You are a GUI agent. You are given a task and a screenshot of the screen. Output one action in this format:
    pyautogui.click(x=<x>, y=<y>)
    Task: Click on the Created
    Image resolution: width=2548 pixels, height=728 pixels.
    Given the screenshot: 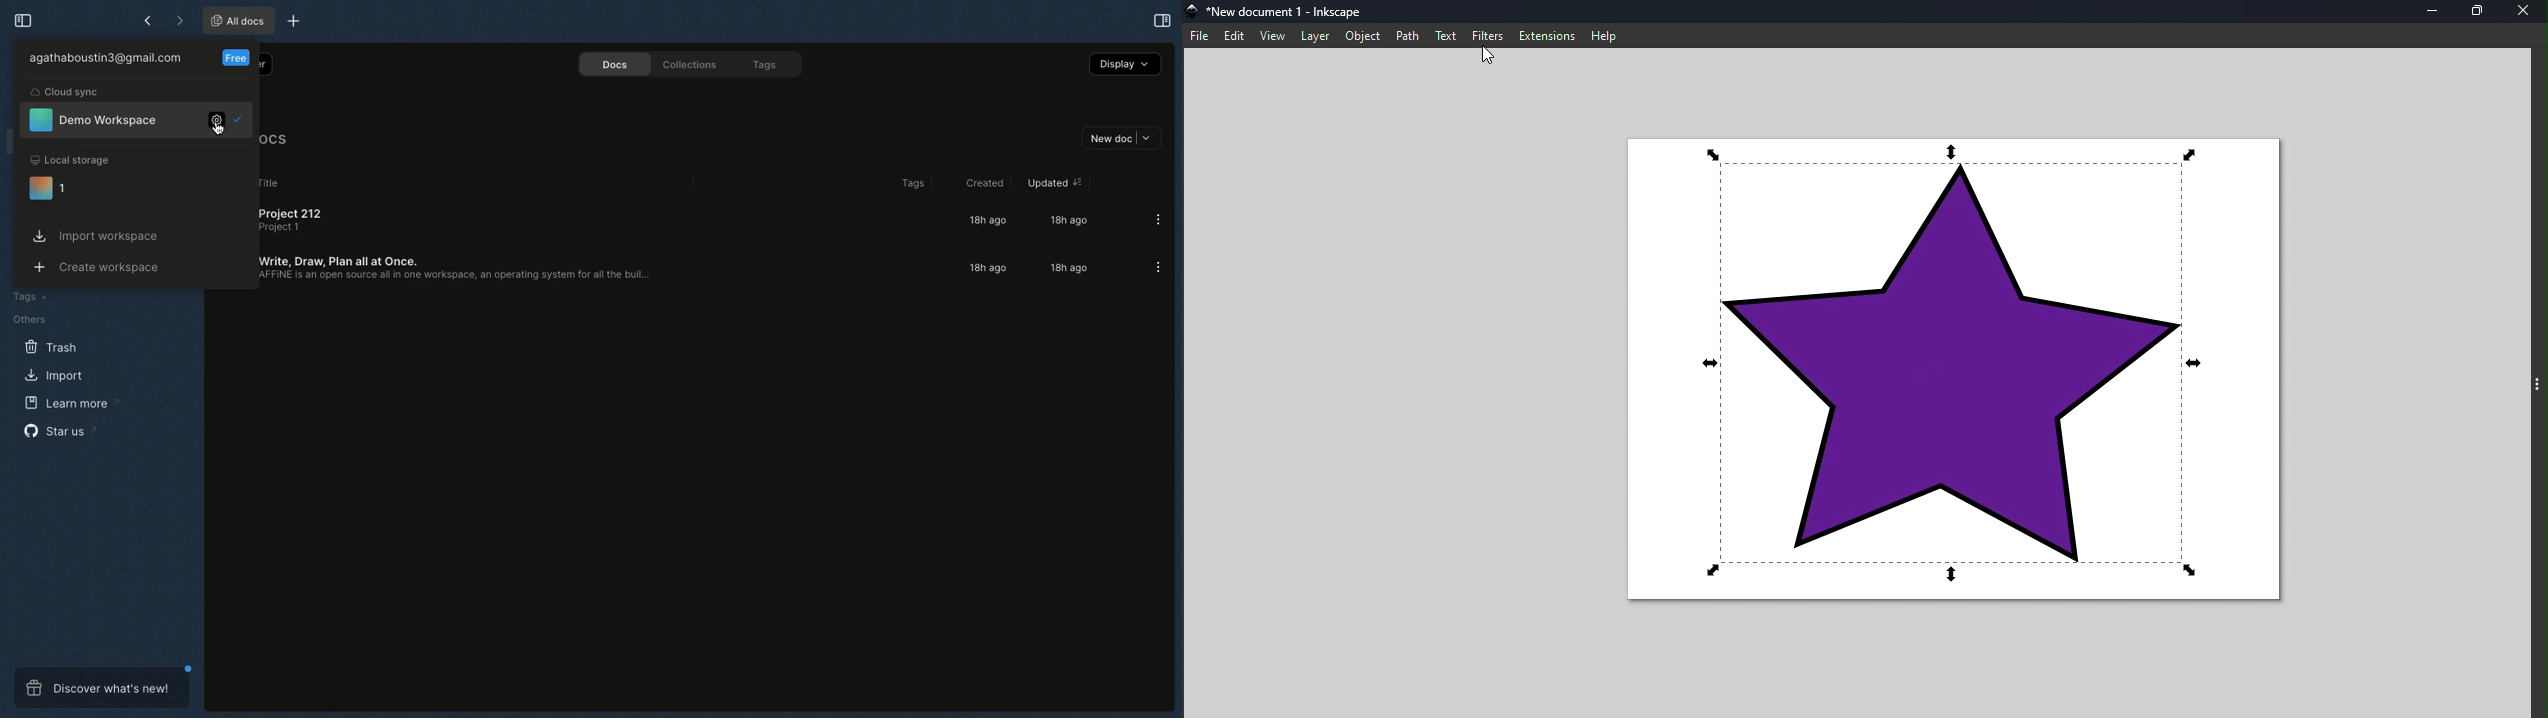 What is the action you would take?
    pyautogui.click(x=982, y=183)
    